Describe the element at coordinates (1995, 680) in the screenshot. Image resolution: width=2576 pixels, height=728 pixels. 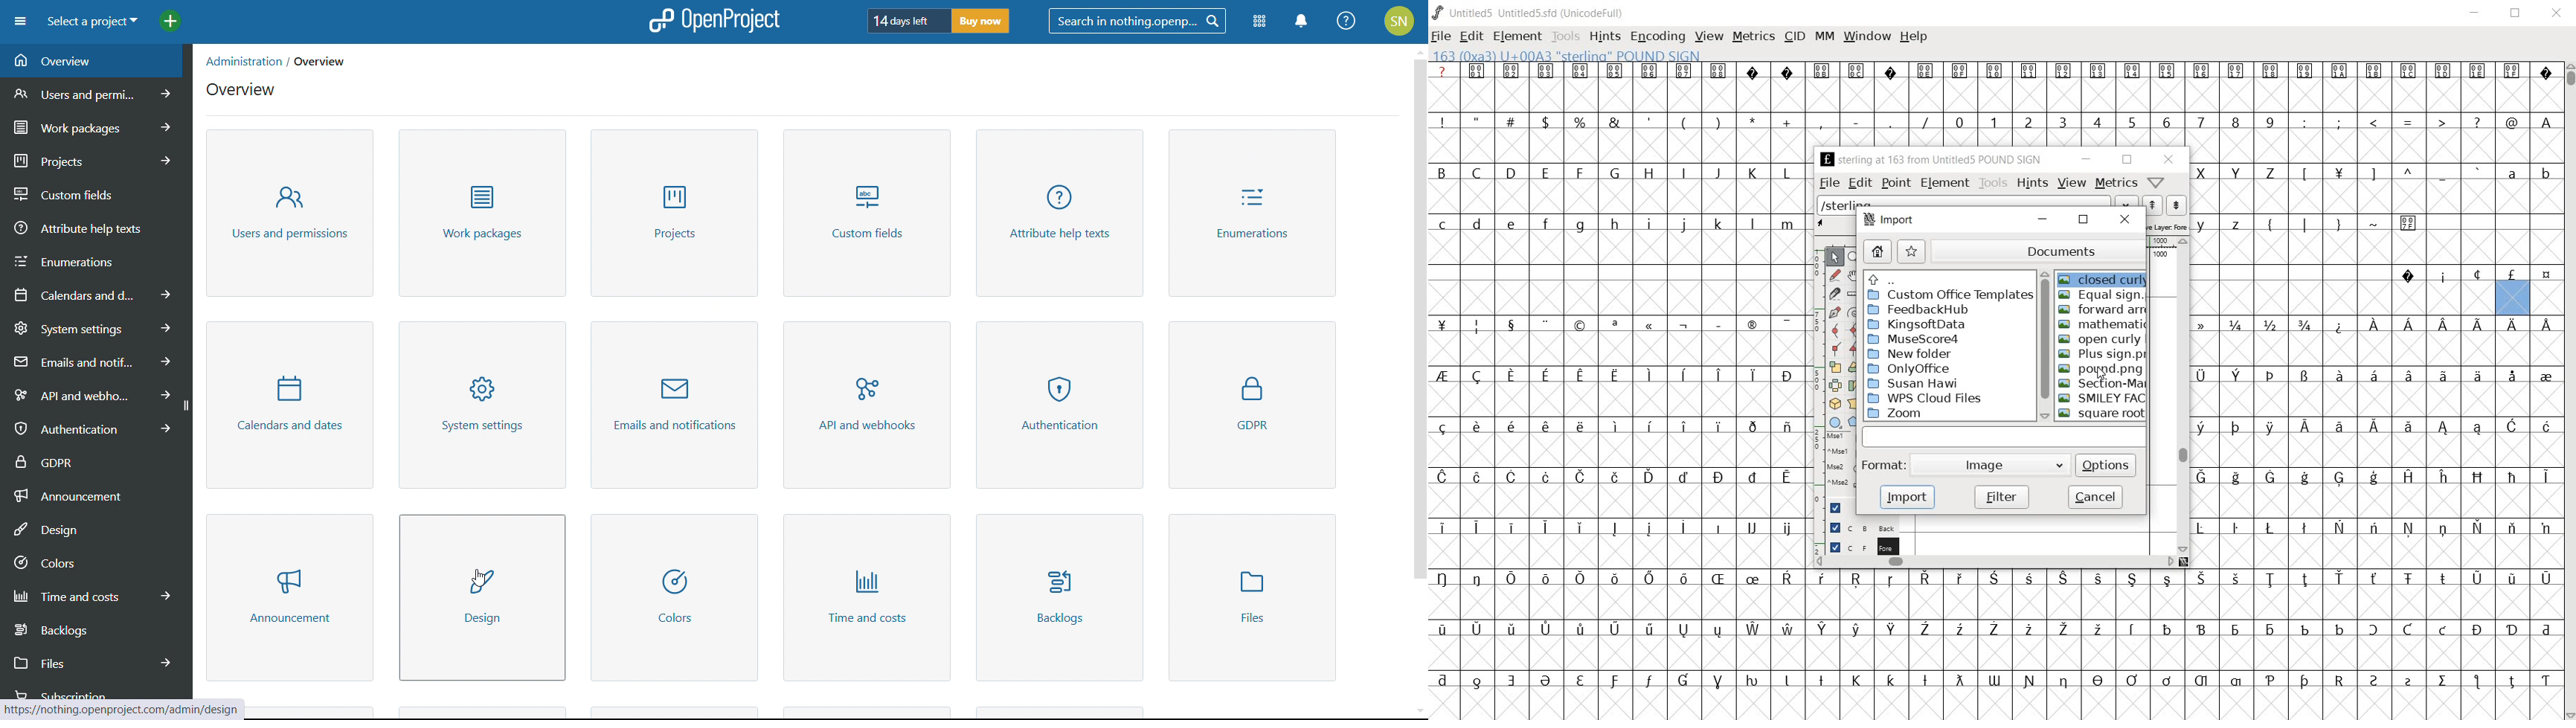
I see `Symbol` at that location.